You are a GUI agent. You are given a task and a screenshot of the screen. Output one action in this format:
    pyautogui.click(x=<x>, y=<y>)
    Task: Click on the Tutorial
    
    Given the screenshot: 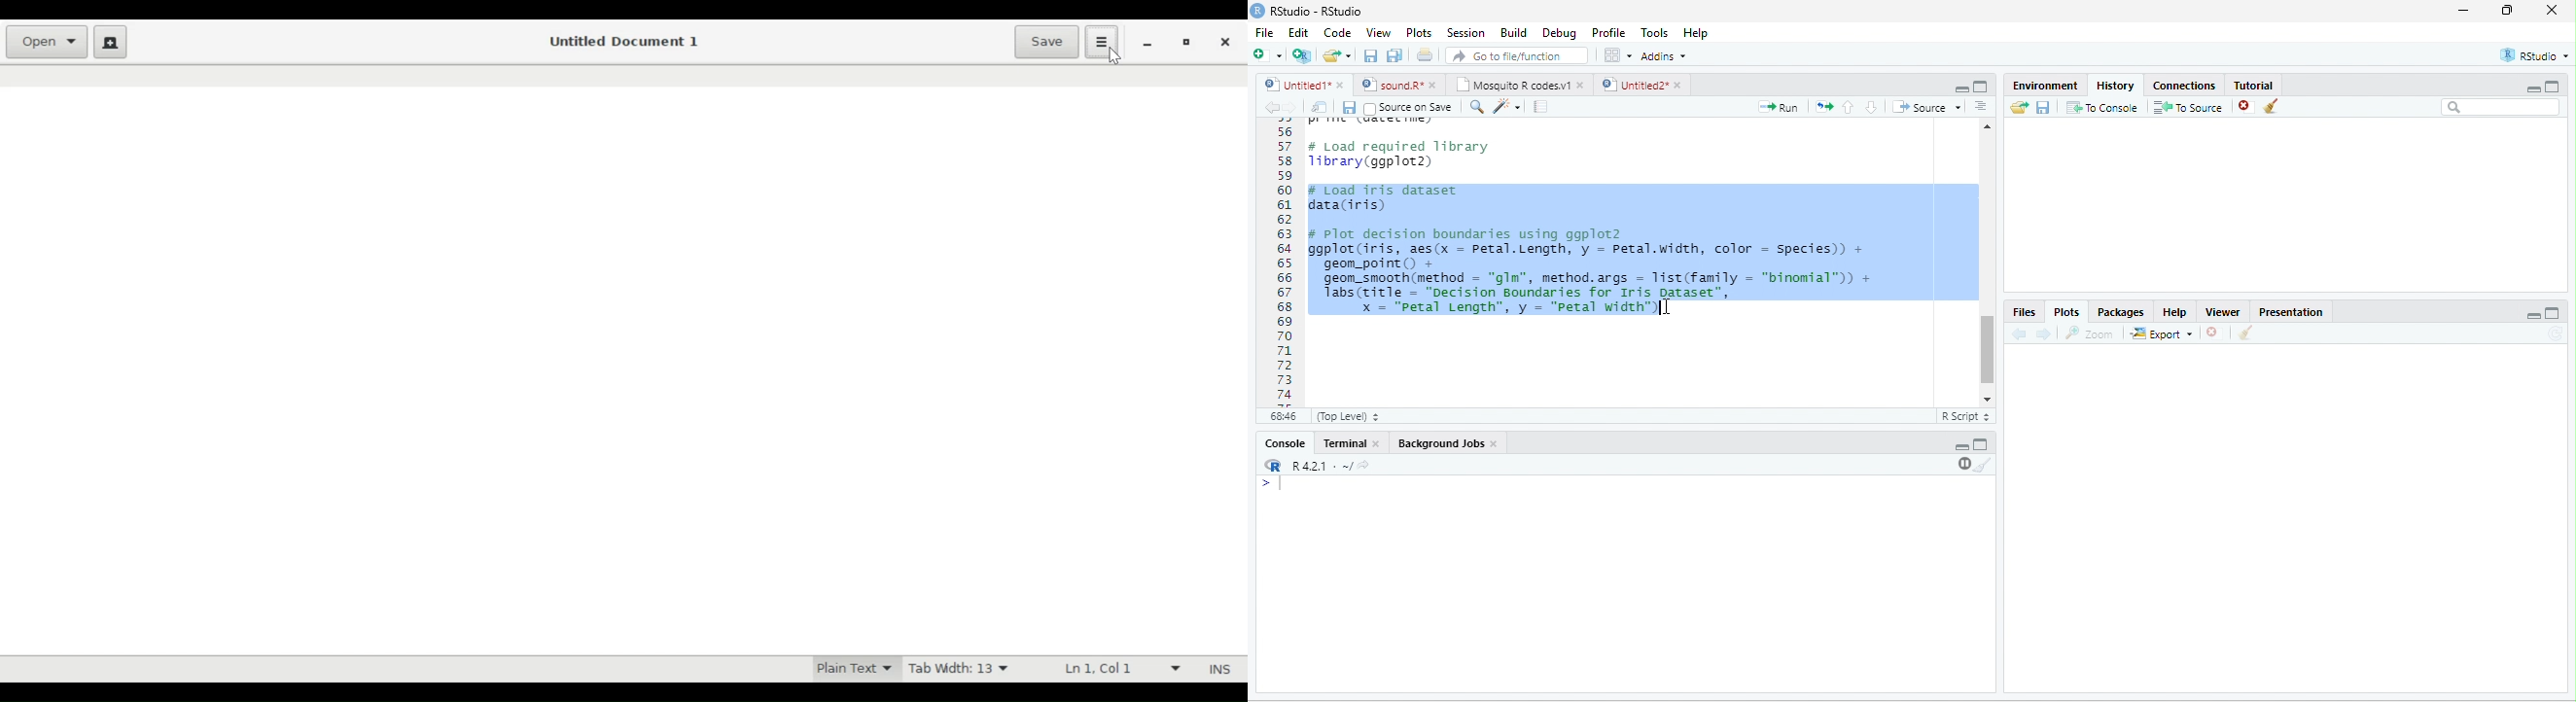 What is the action you would take?
    pyautogui.click(x=2254, y=86)
    